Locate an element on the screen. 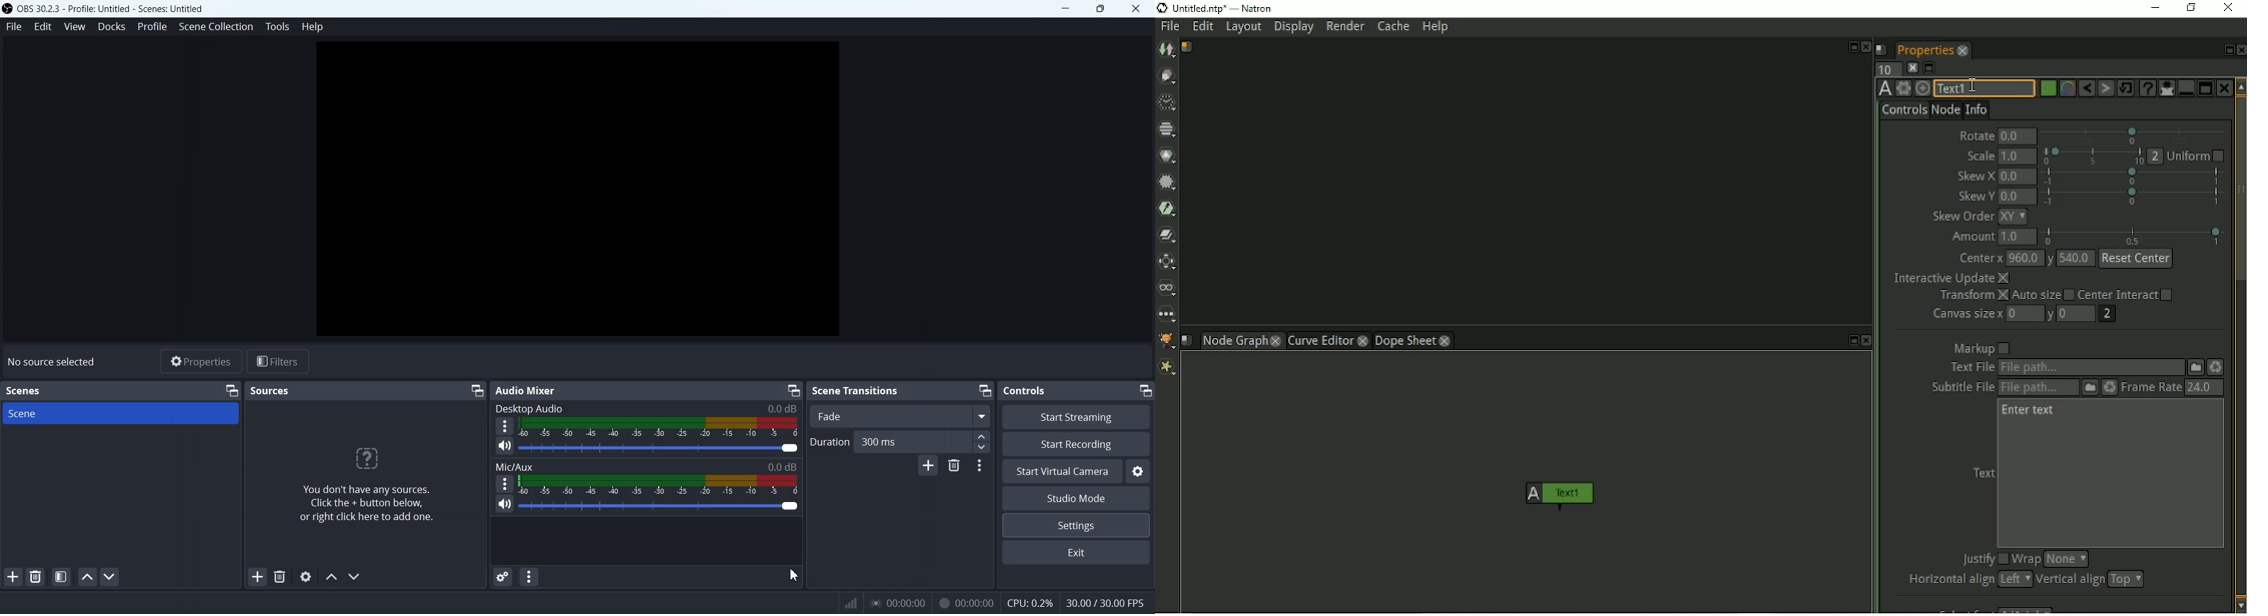 Image resolution: width=2268 pixels, height=616 pixels. View is located at coordinates (74, 26).